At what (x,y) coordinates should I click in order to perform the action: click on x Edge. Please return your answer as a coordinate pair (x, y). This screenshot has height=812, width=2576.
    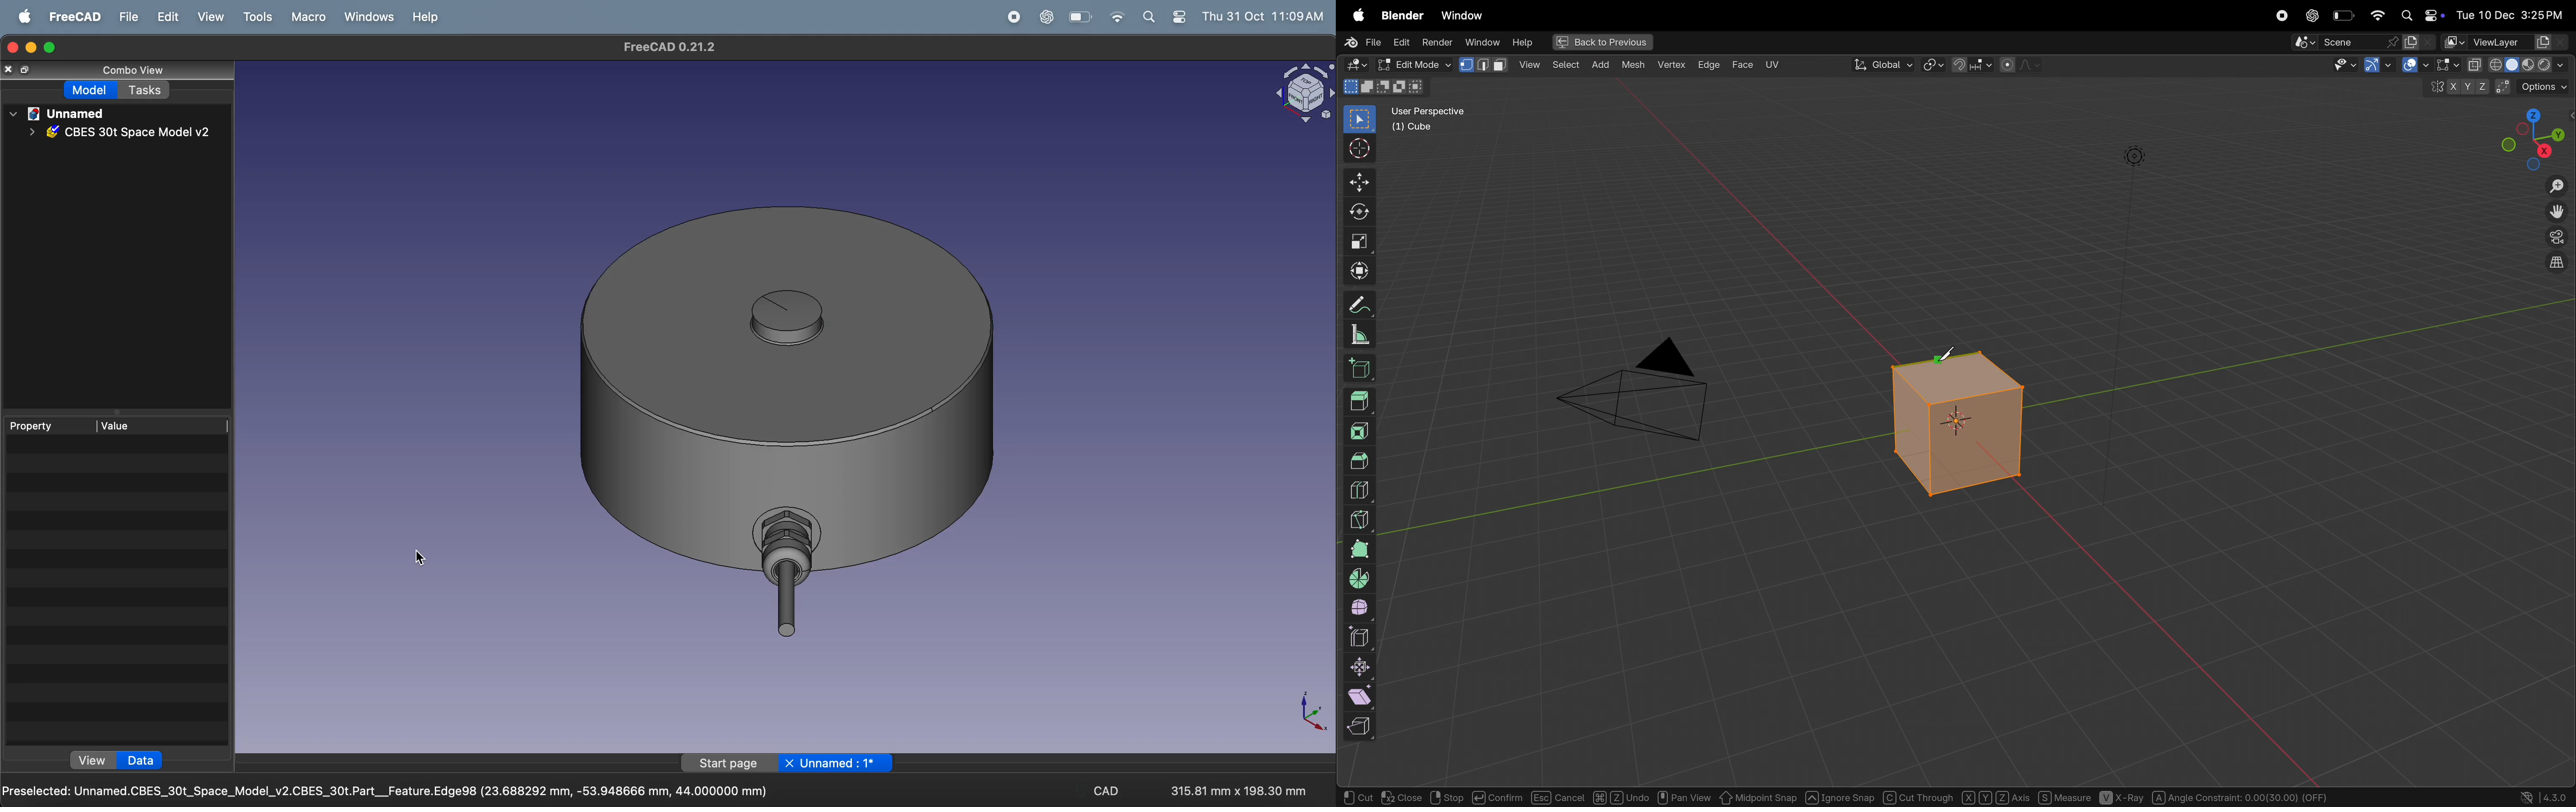
    Looking at the image, I should click on (1709, 63).